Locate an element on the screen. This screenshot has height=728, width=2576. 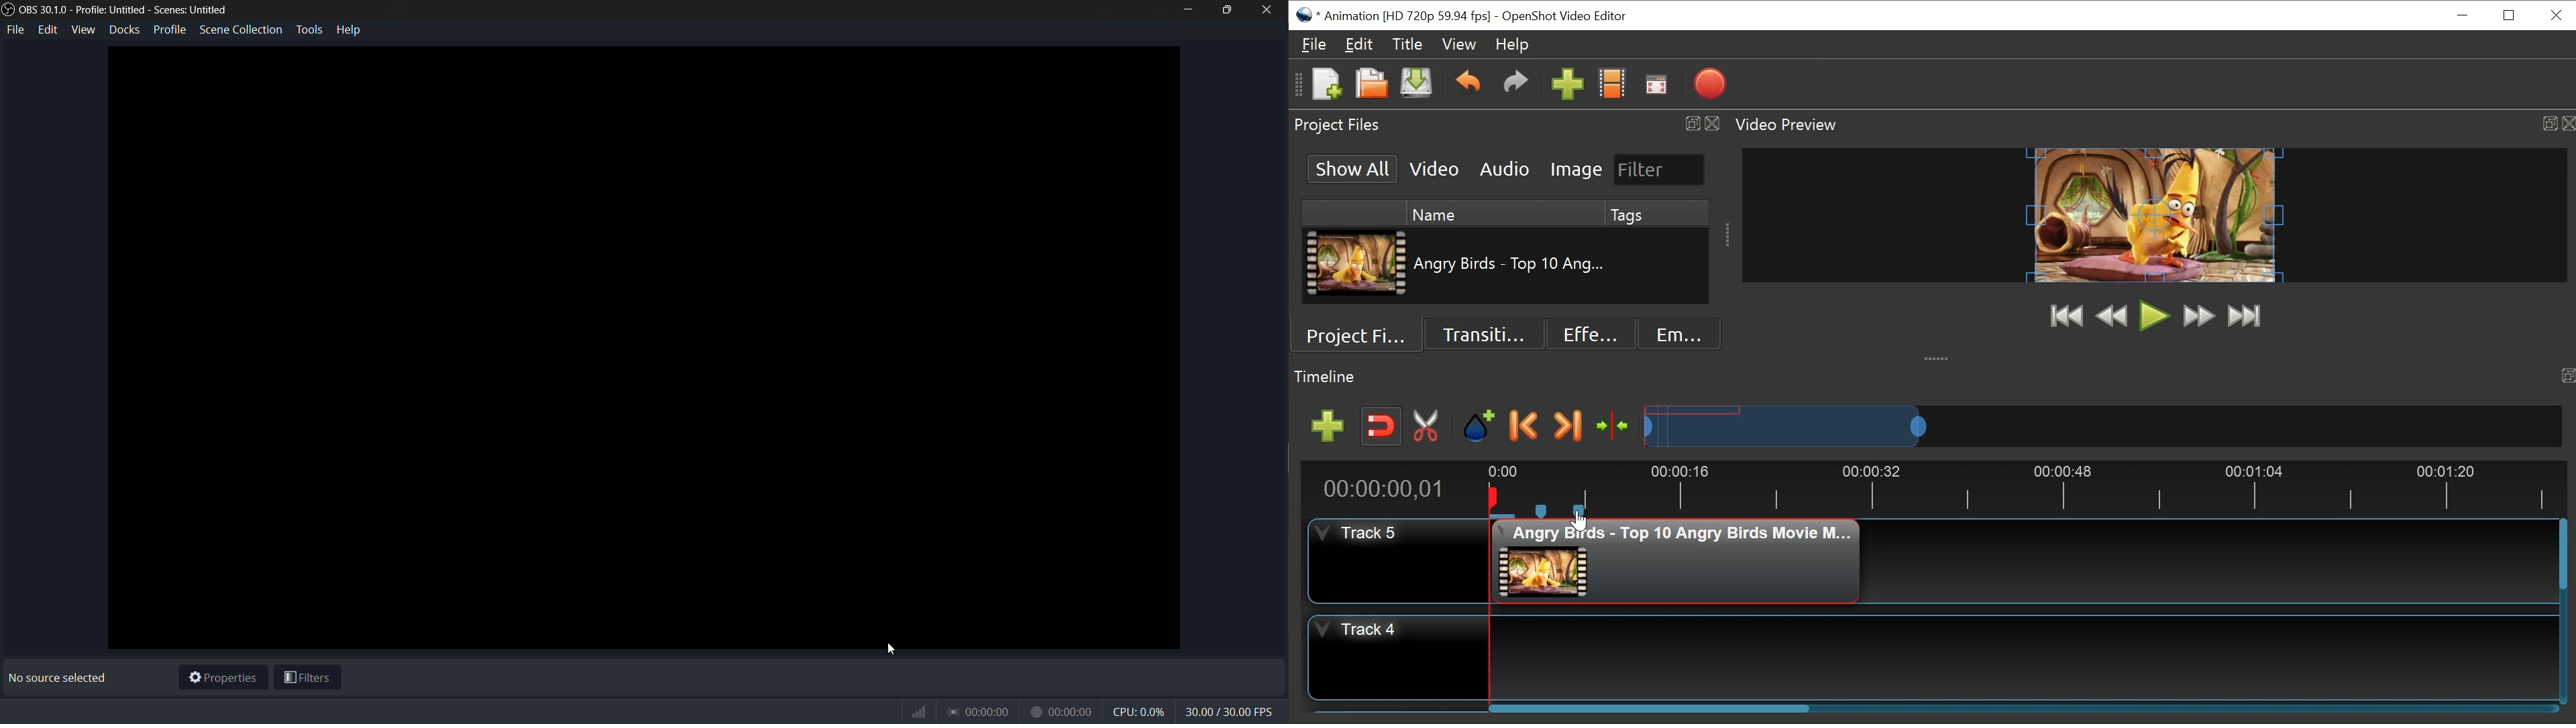
Save Project is located at coordinates (1415, 86).